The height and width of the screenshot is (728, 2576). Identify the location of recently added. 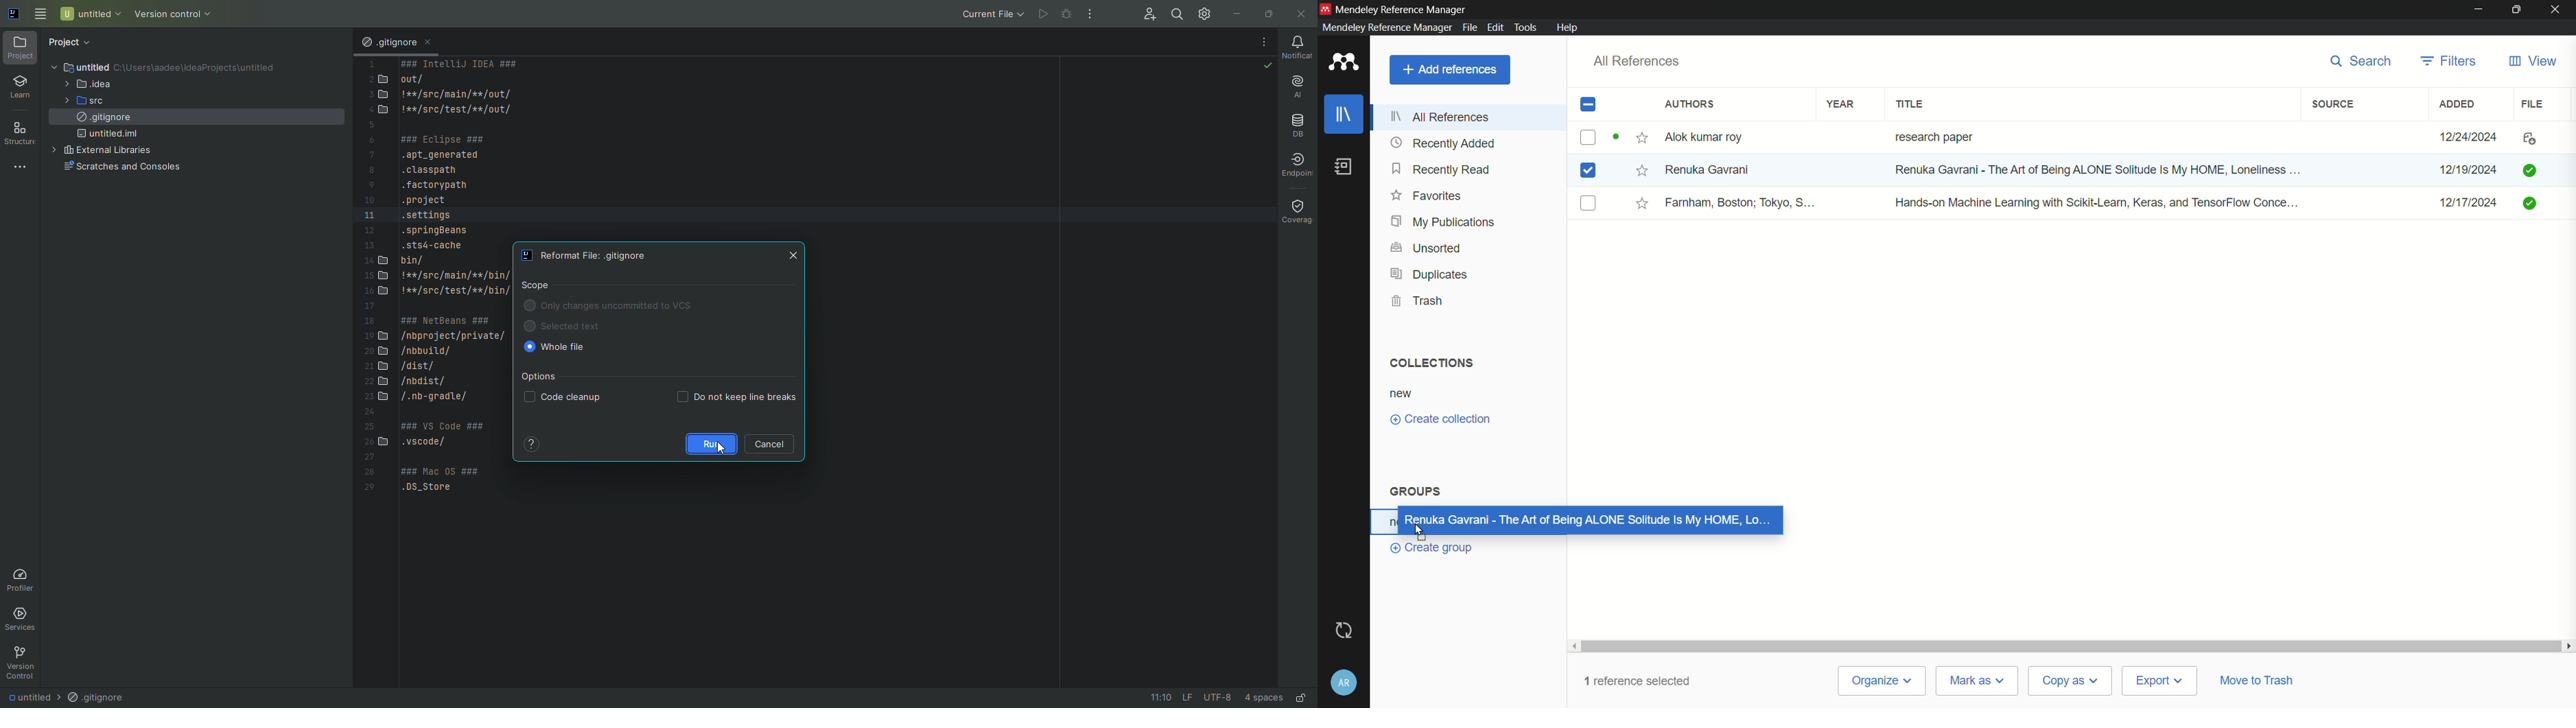
(1443, 143).